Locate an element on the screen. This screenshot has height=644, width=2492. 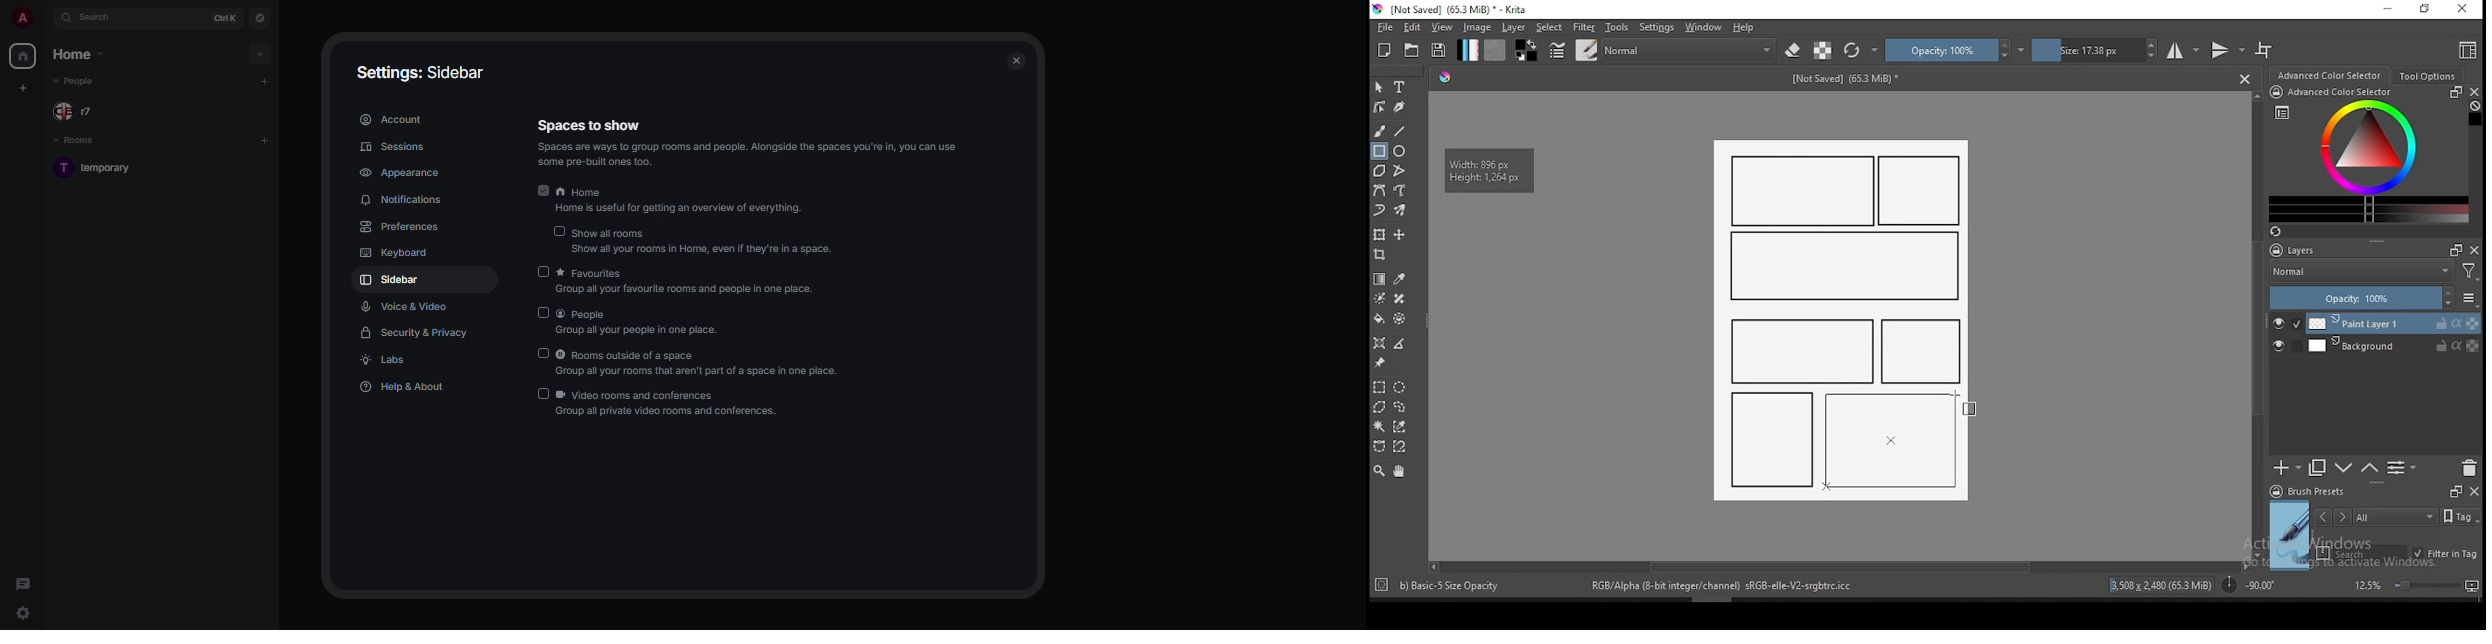
Hue is located at coordinates (1445, 77).